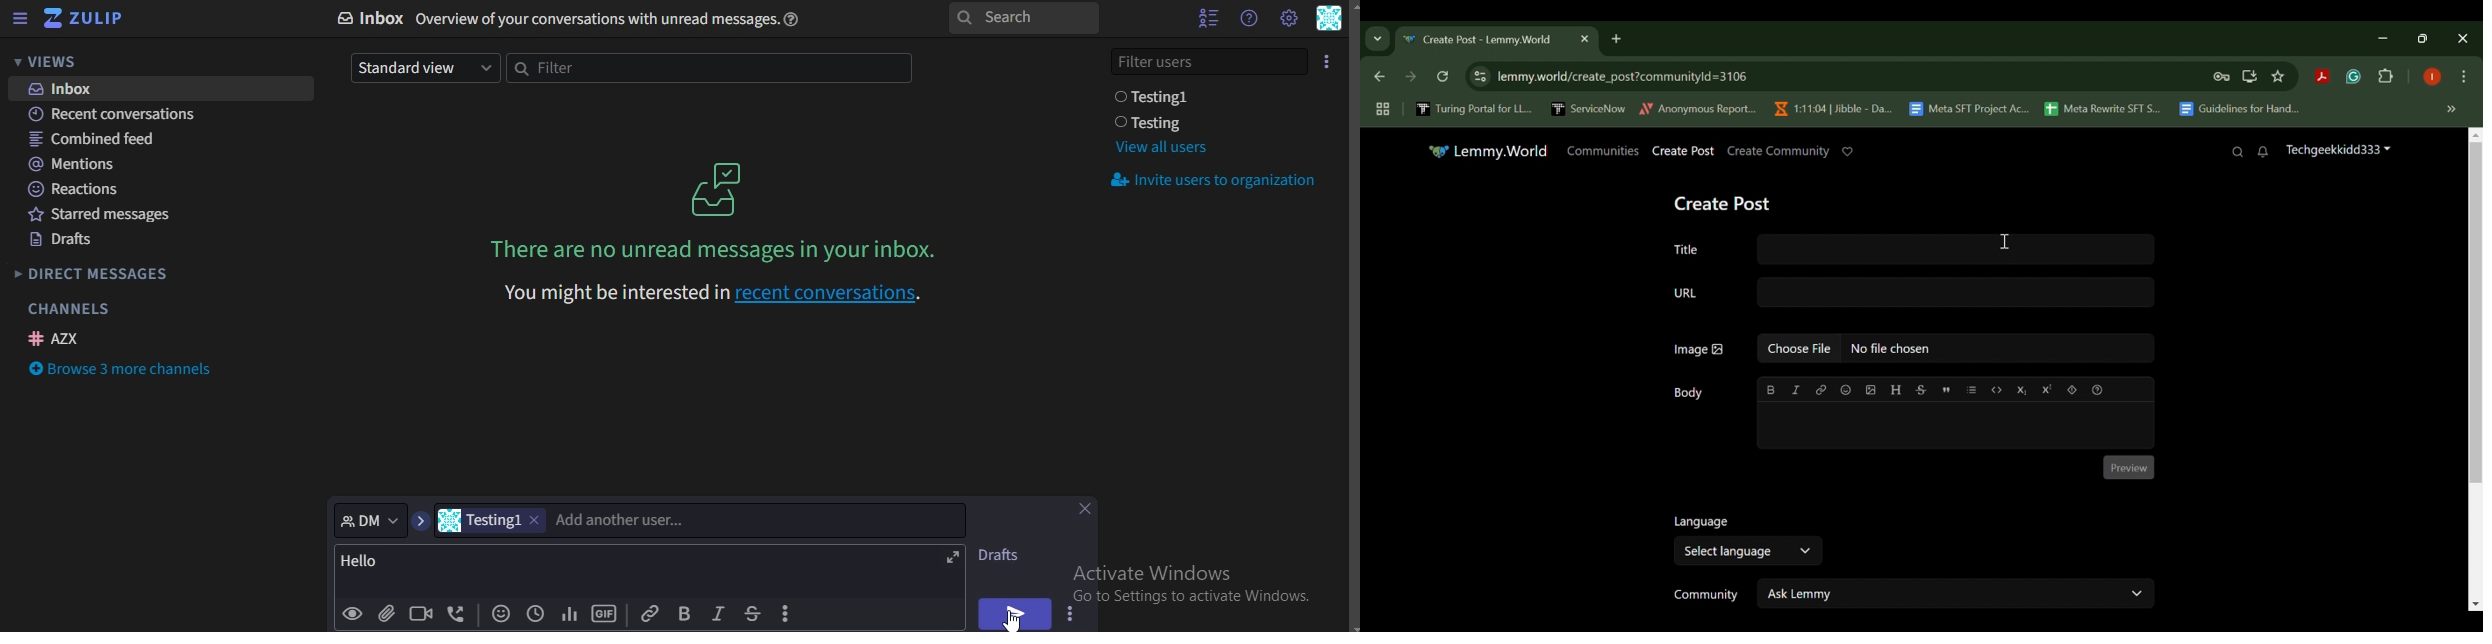 The width and height of the screenshot is (2492, 644). What do you see at coordinates (68, 309) in the screenshot?
I see `channels` at bounding box center [68, 309].